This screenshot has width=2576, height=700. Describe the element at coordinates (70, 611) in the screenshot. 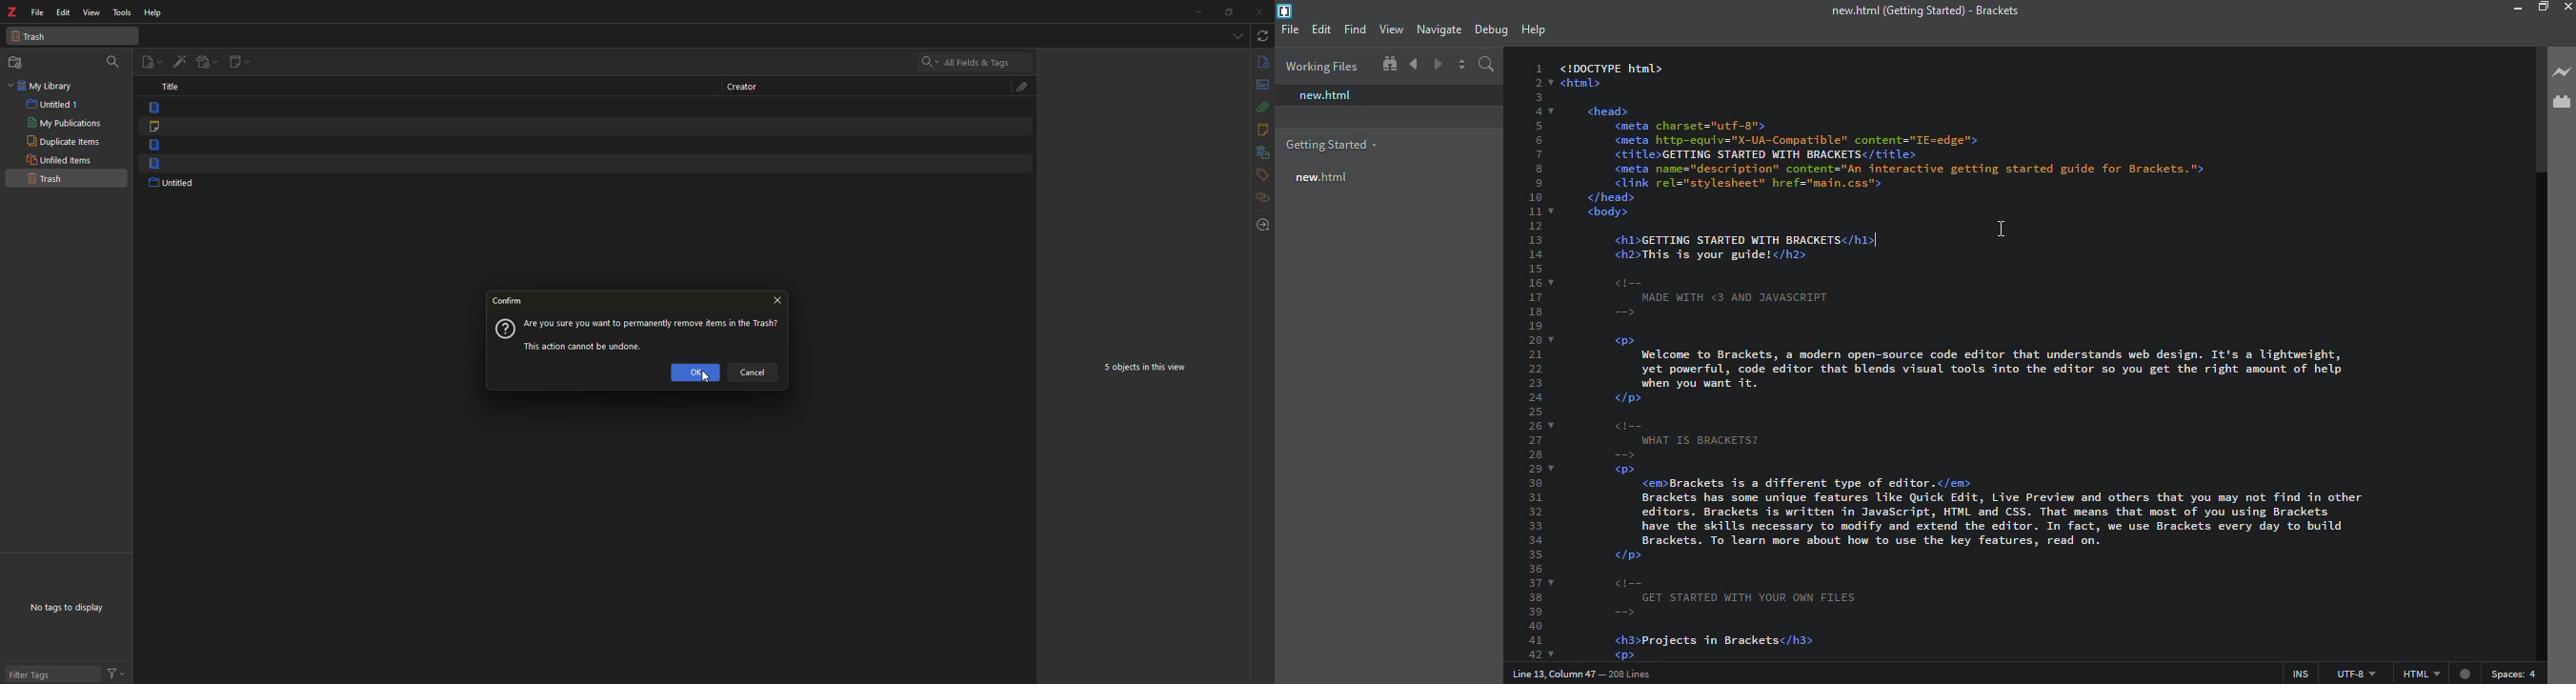

I see `no tags` at that location.